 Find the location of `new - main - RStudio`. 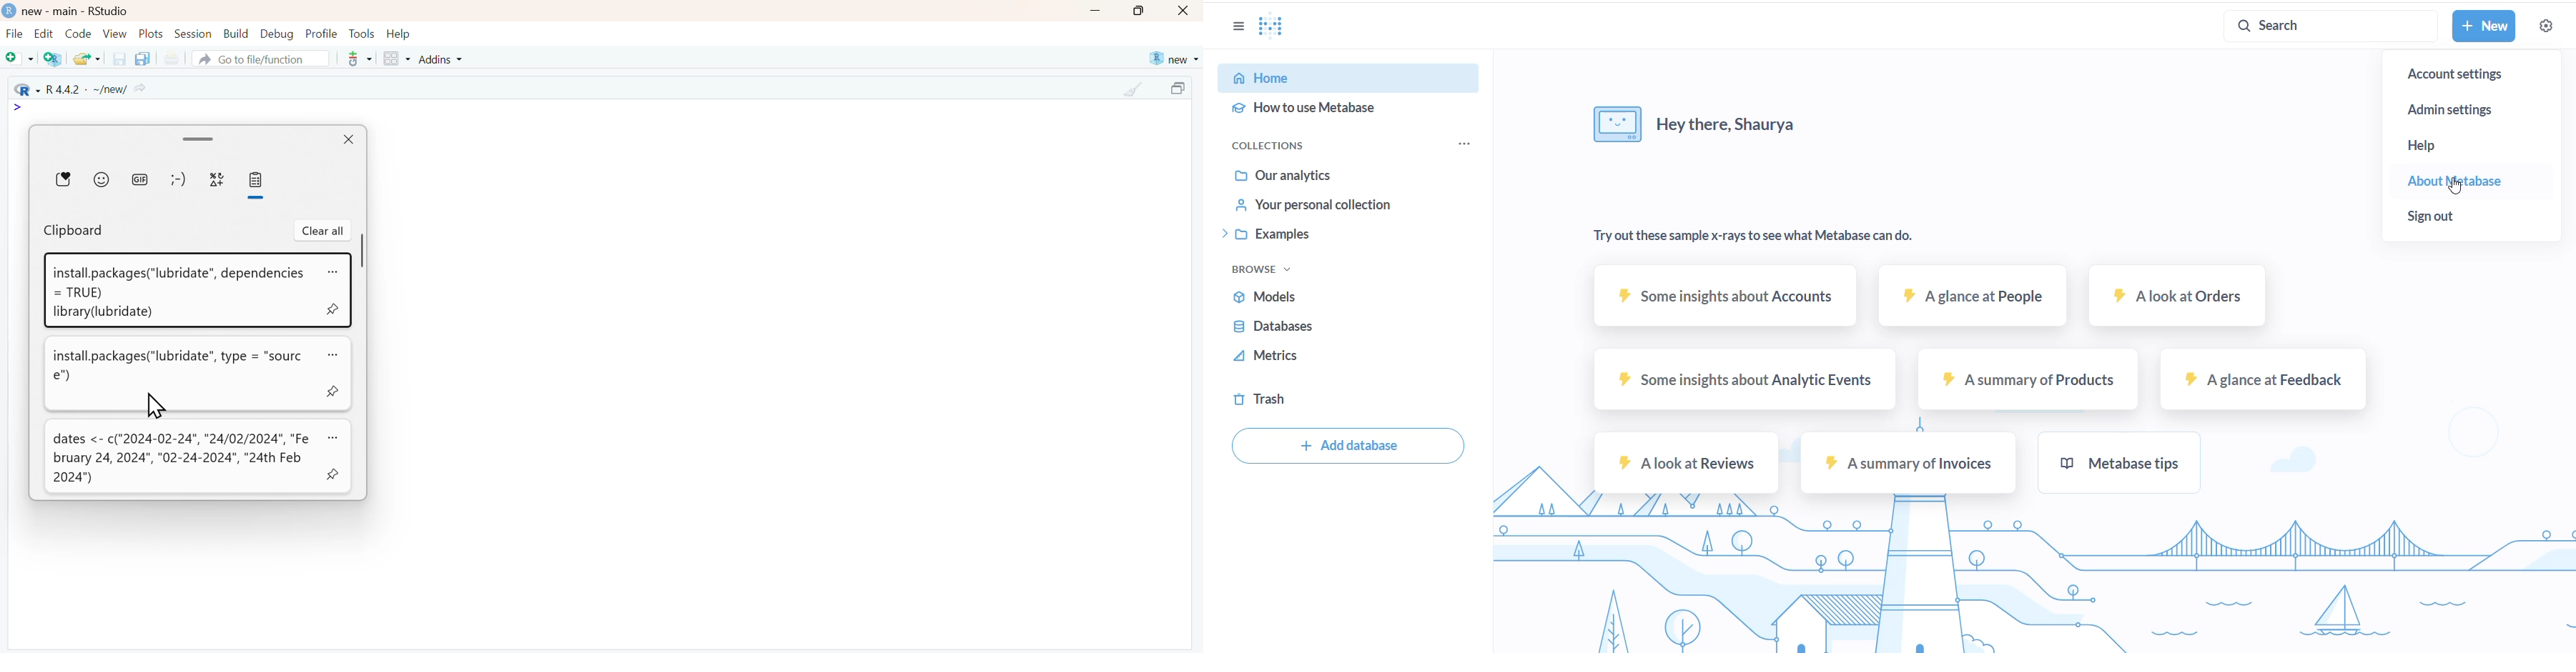

new - main - RStudio is located at coordinates (77, 11).